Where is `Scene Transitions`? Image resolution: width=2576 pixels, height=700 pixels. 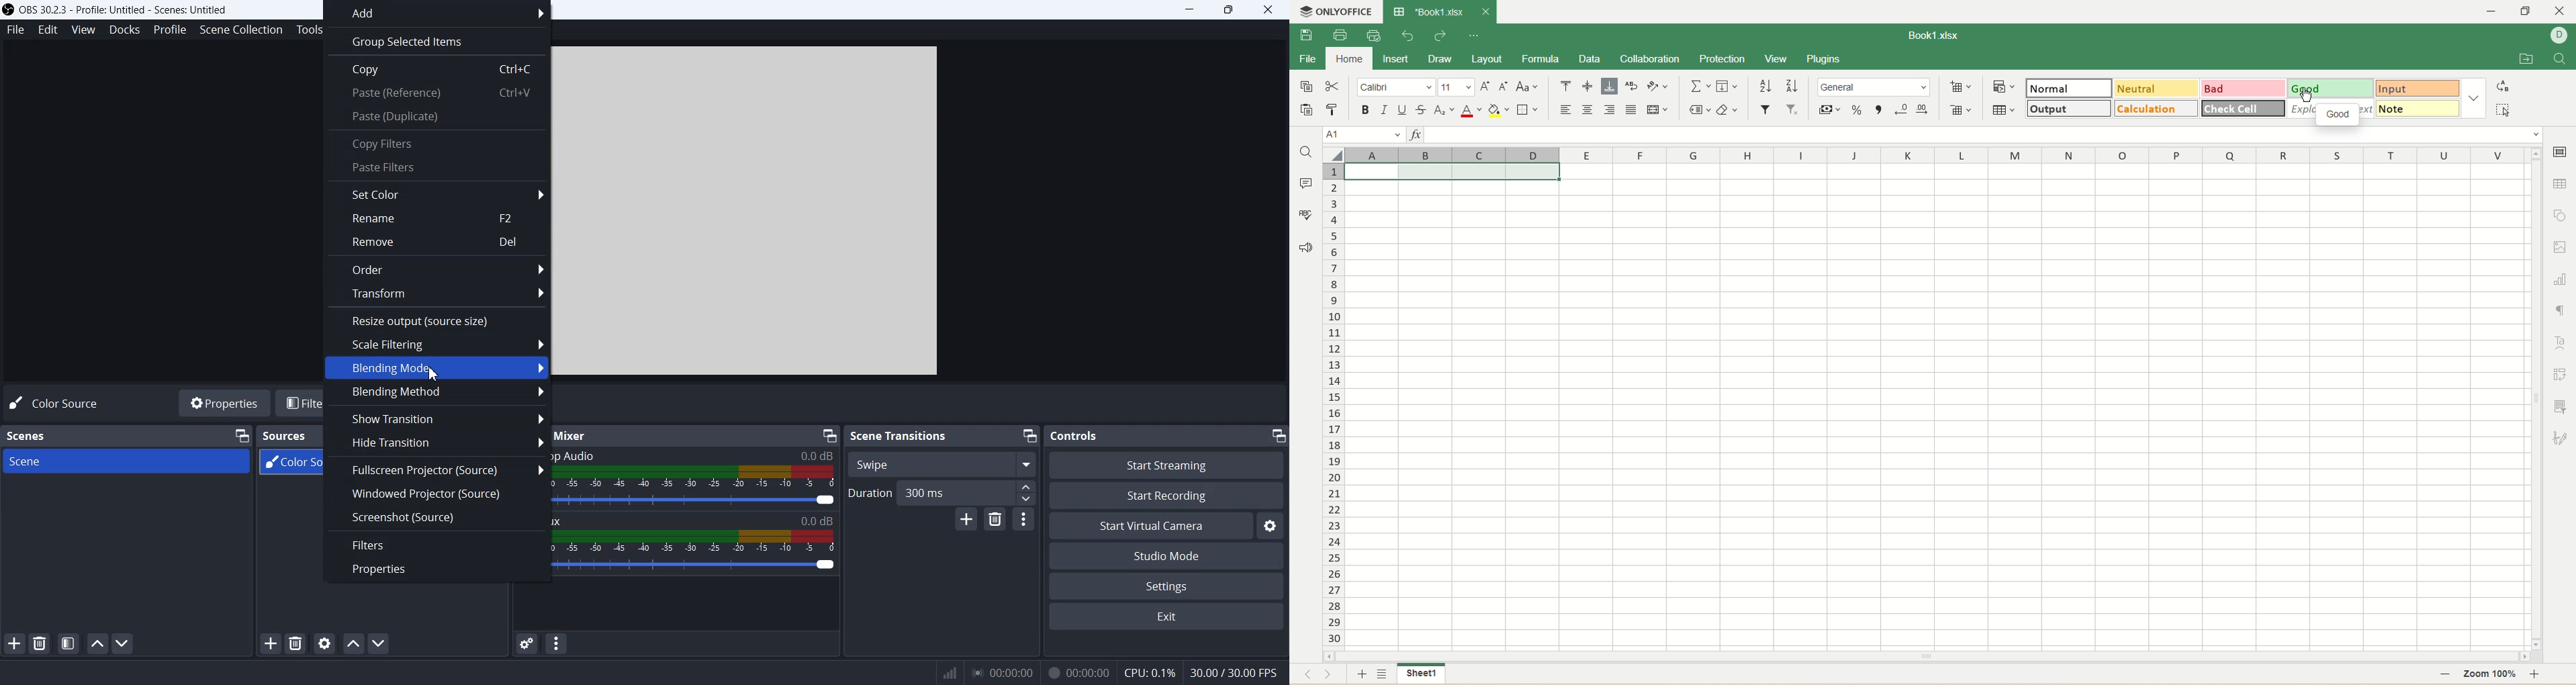
Scene Transitions is located at coordinates (900, 435).